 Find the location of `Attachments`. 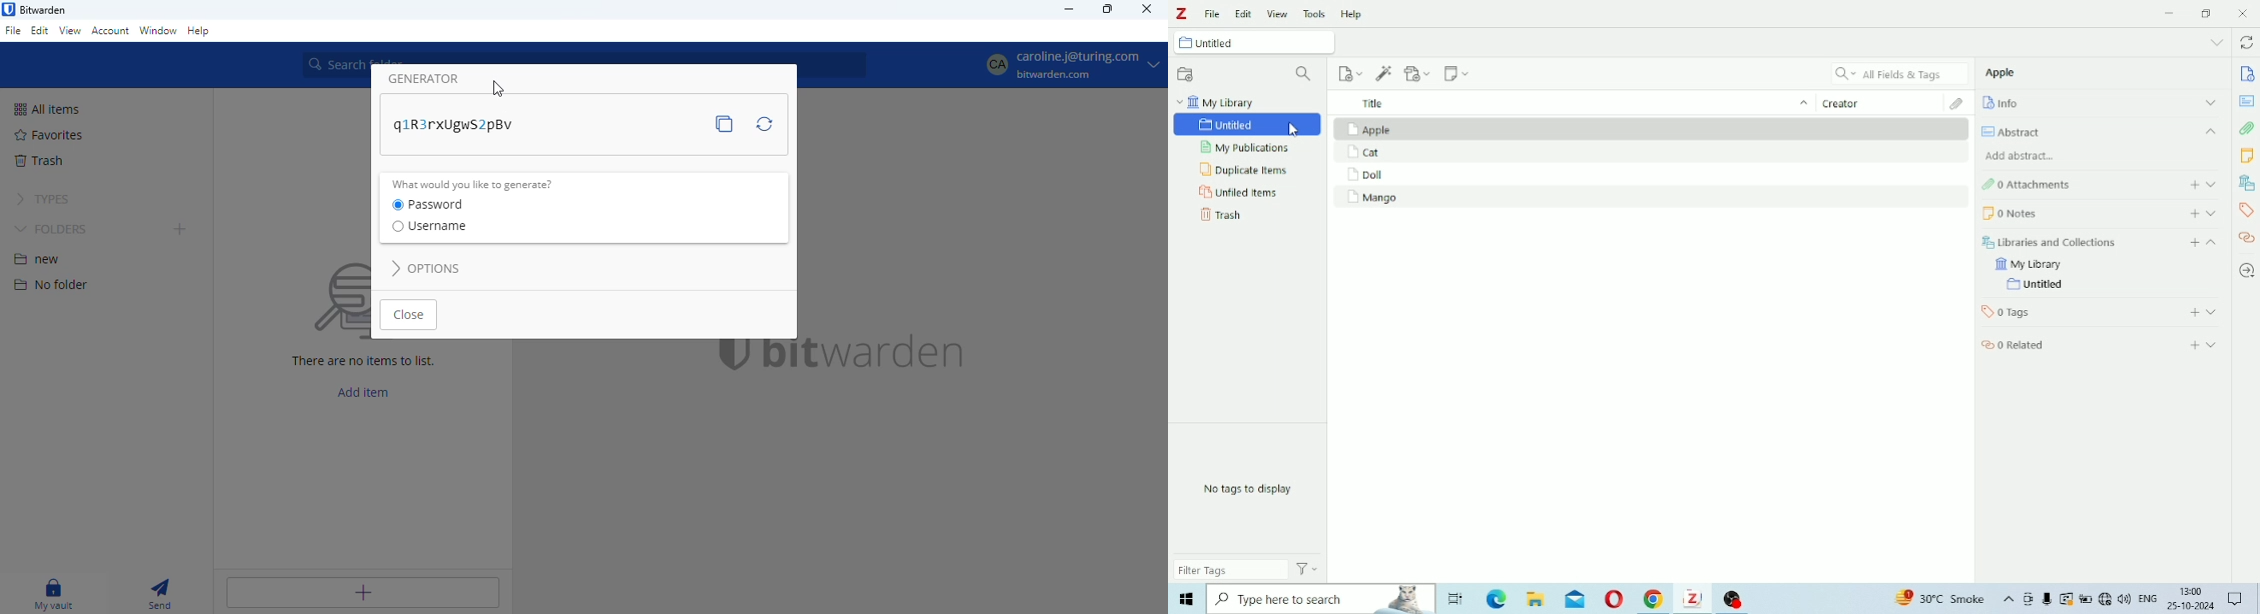

Attachments is located at coordinates (2026, 186).